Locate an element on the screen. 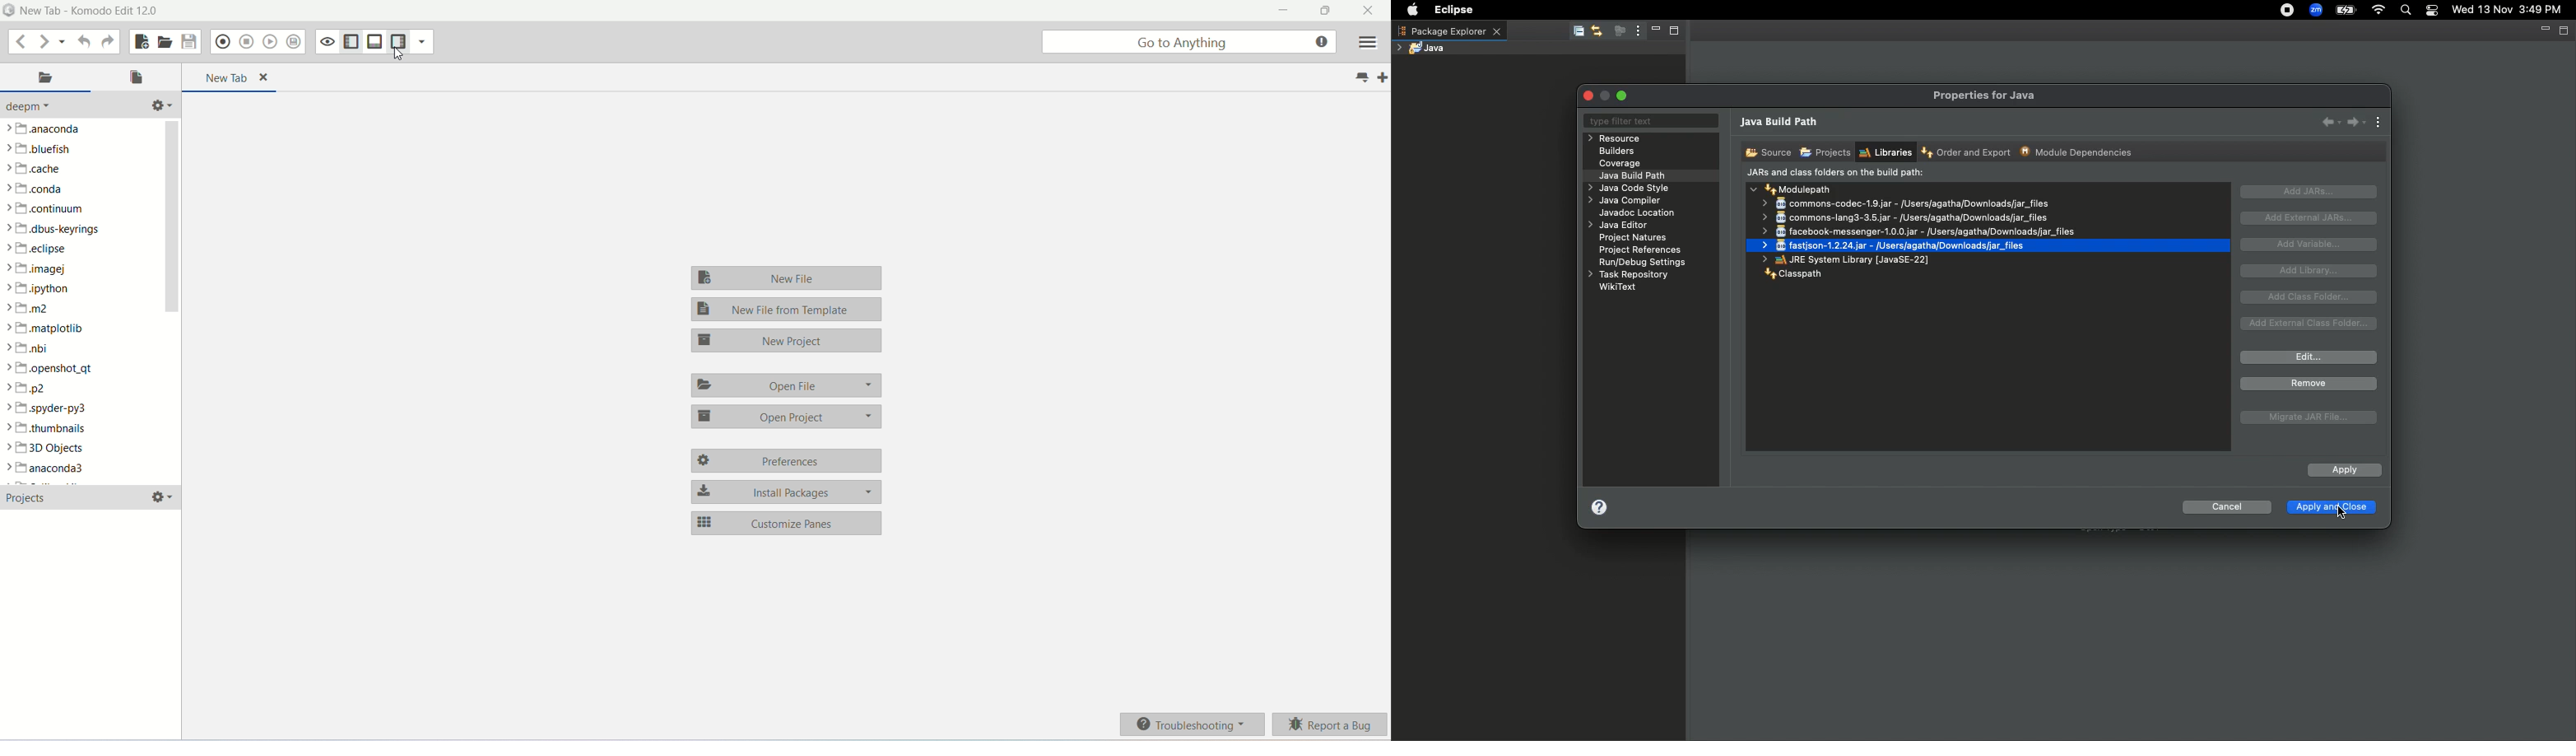  undo is located at coordinates (86, 43).